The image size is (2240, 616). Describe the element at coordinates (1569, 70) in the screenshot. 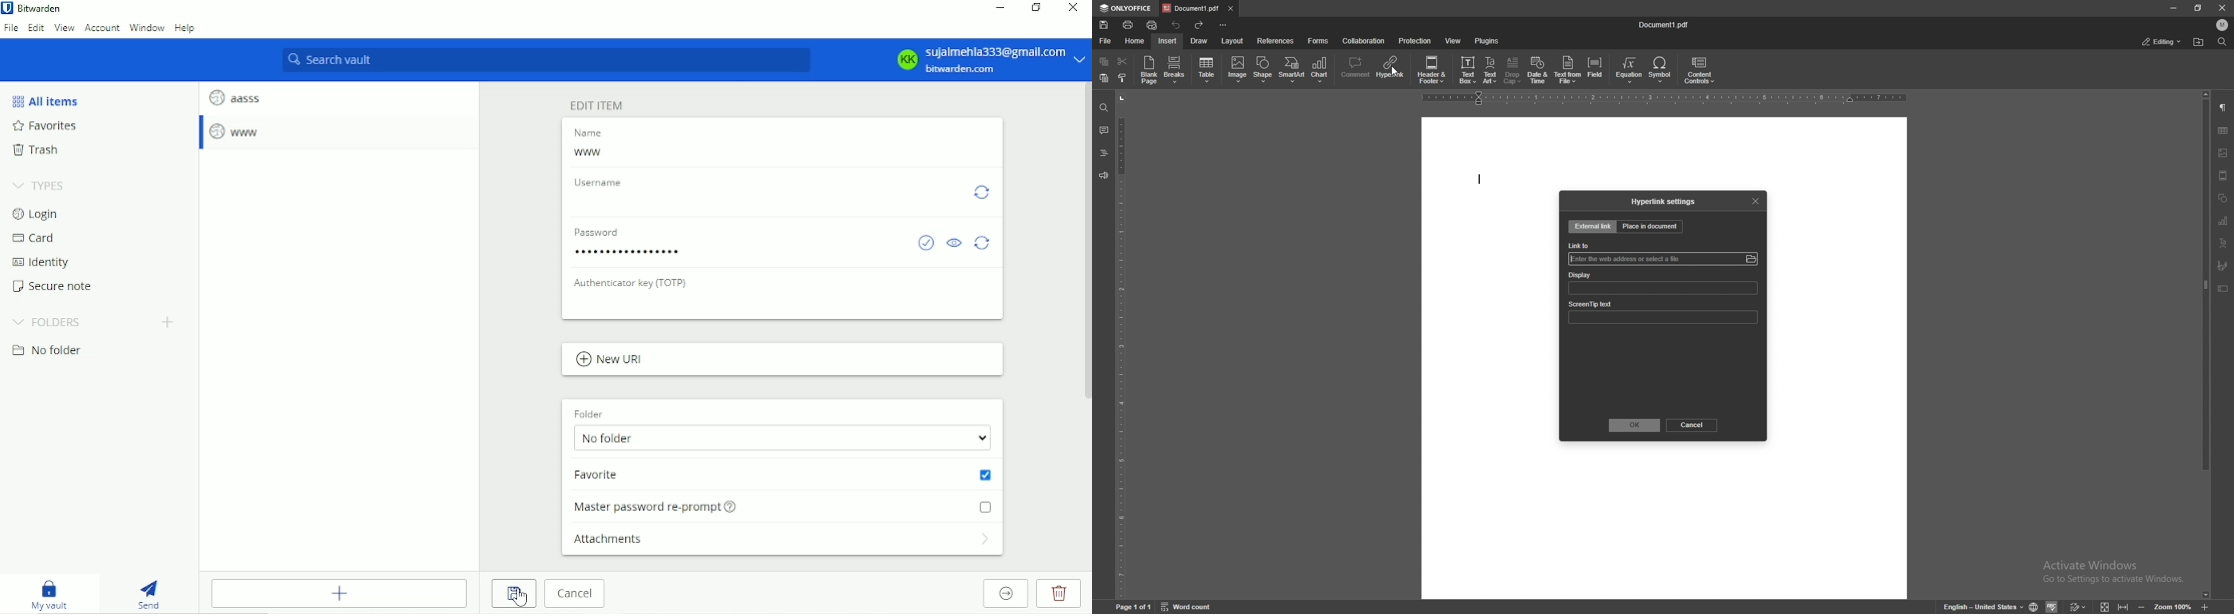

I see `text from file` at that location.